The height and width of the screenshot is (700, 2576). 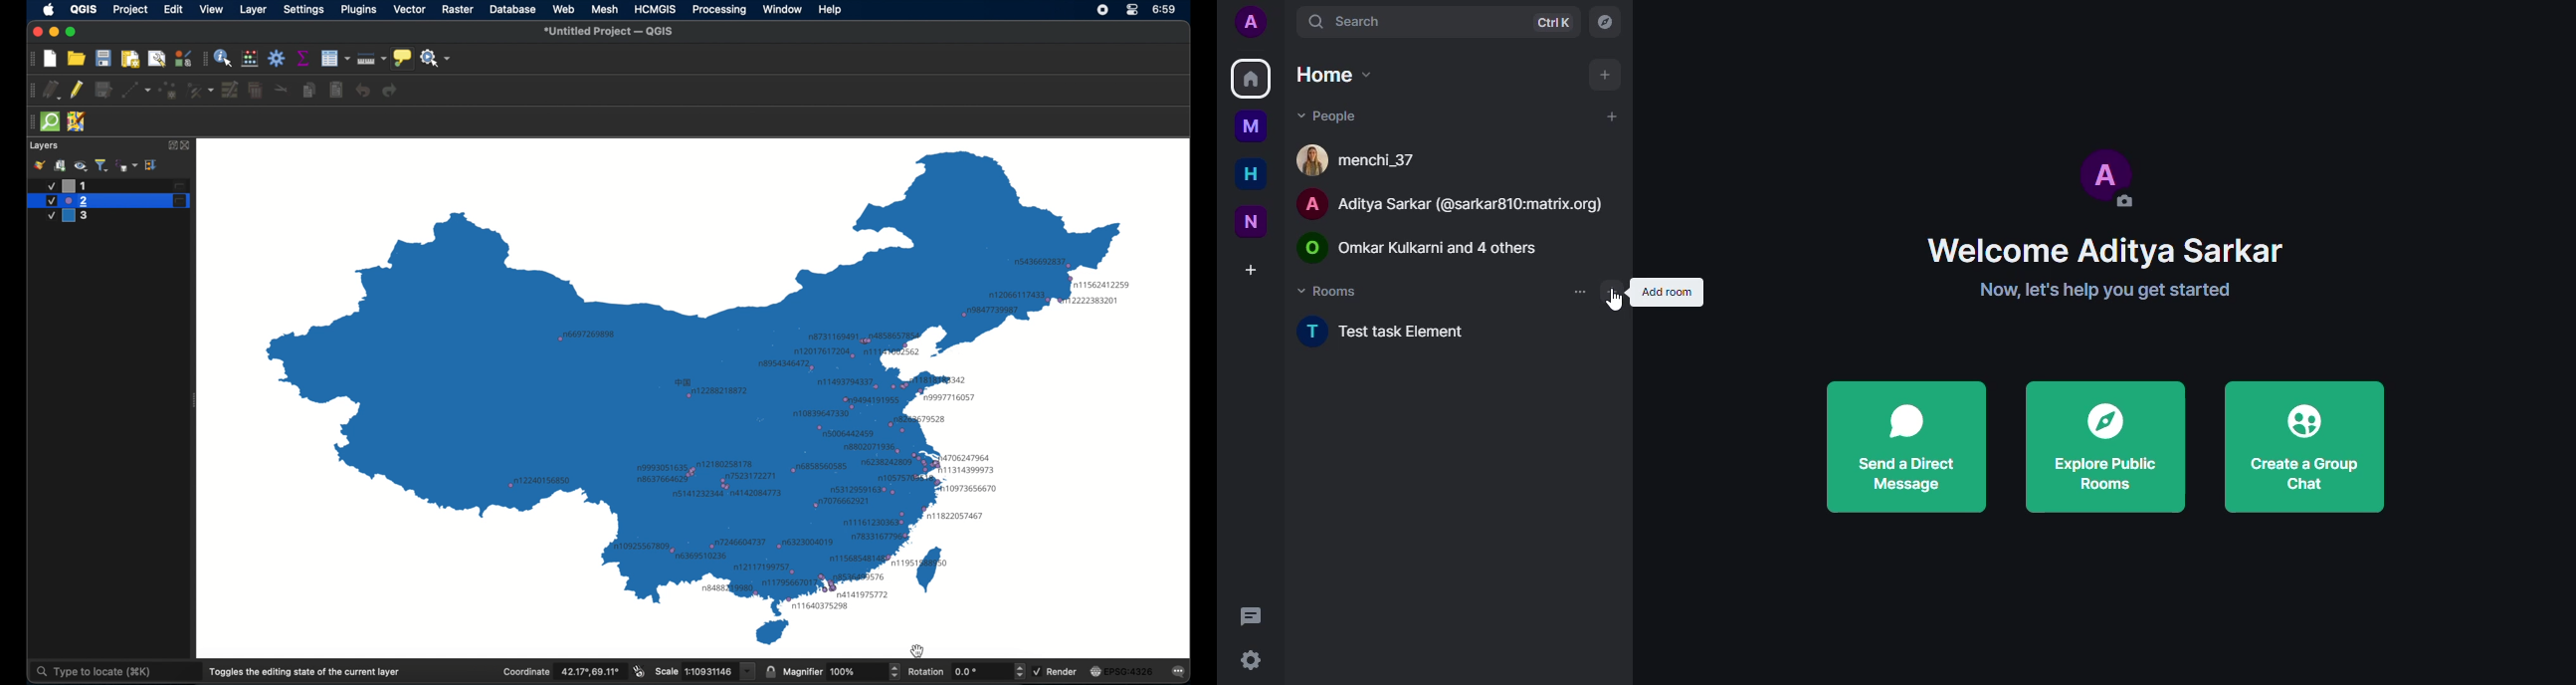 What do you see at coordinates (103, 89) in the screenshot?
I see `save edits` at bounding box center [103, 89].